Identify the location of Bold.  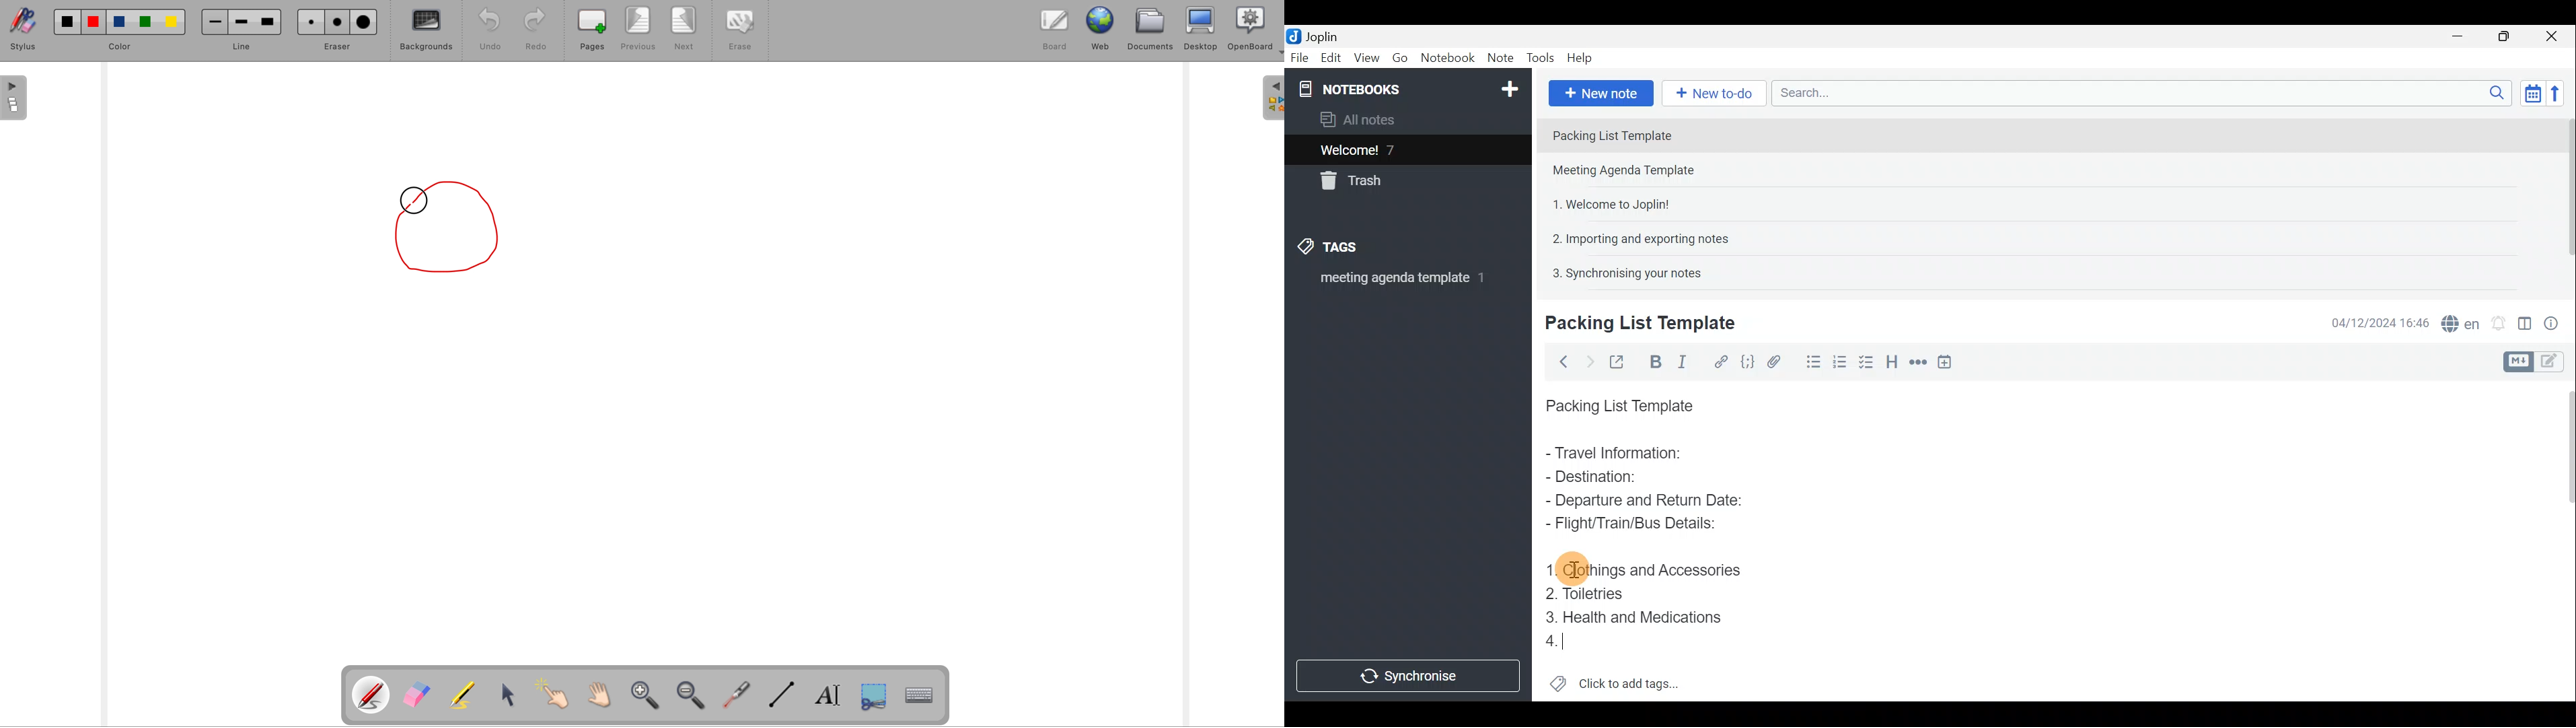
(1654, 361).